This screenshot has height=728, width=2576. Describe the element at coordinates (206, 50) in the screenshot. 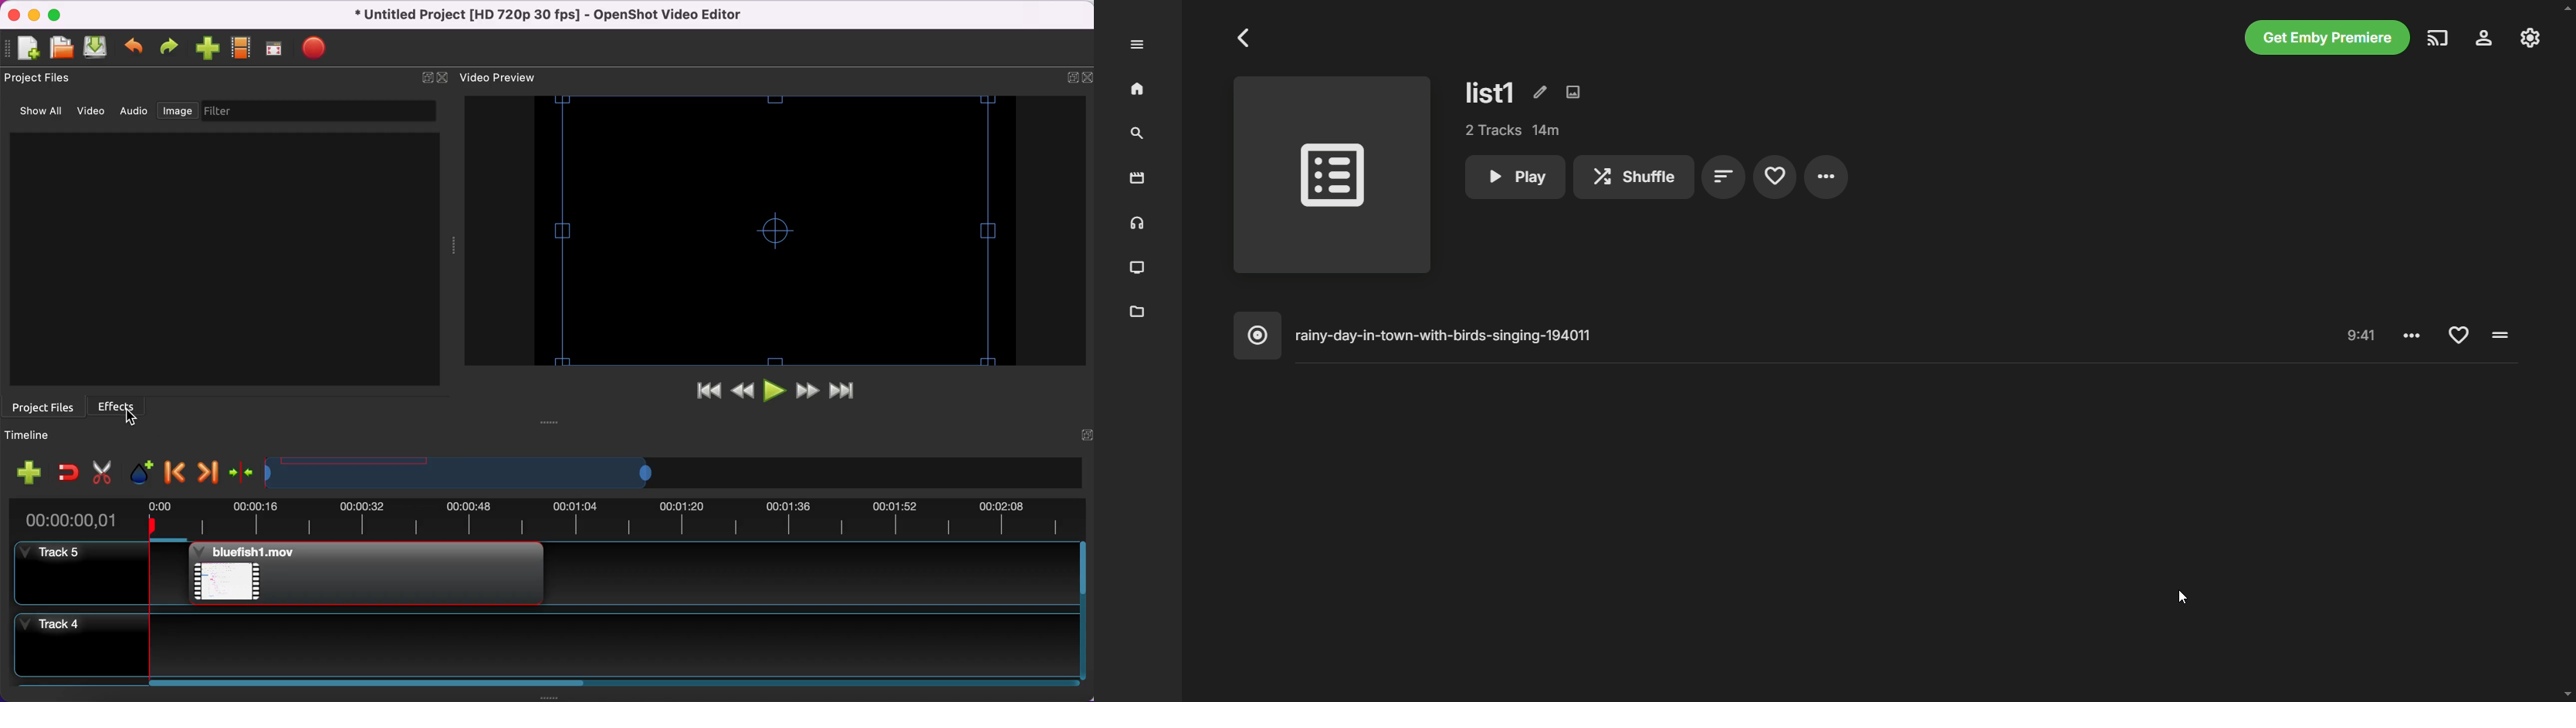

I see `import video` at that location.